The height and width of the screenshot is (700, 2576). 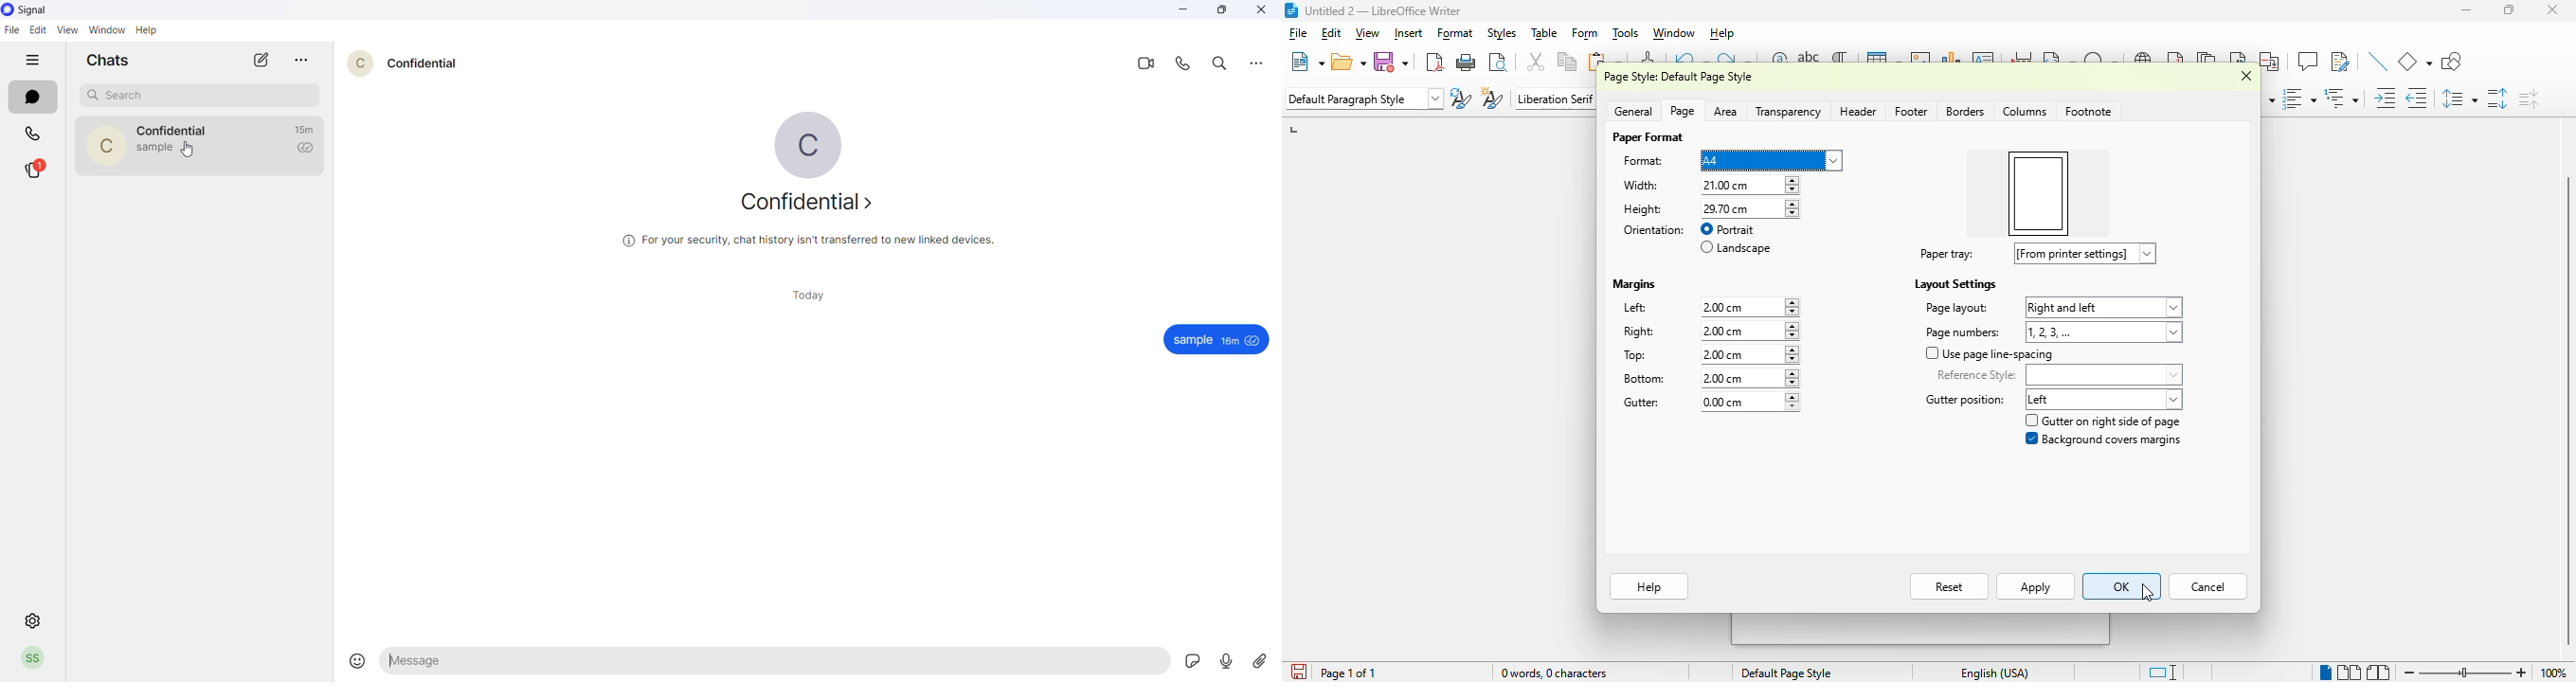 What do you see at coordinates (1188, 65) in the screenshot?
I see `call ` at bounding box center [1188, 65].